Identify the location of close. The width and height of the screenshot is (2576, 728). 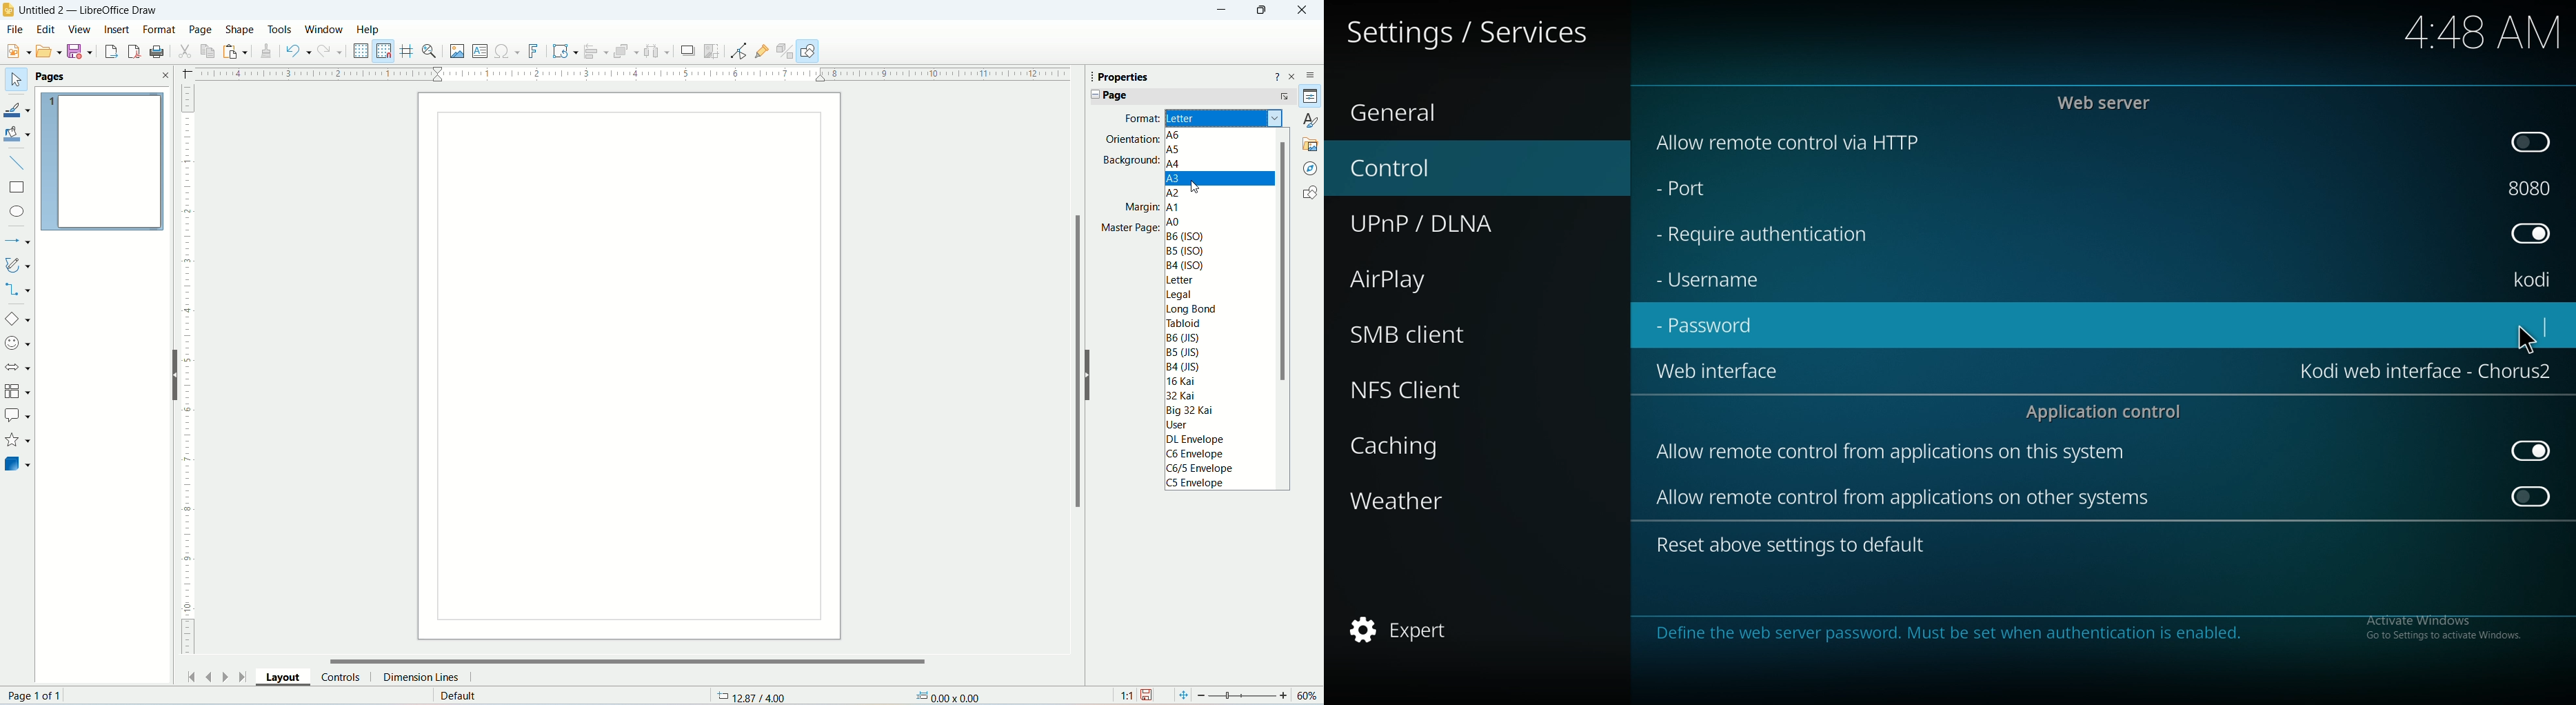
(1302, 11).